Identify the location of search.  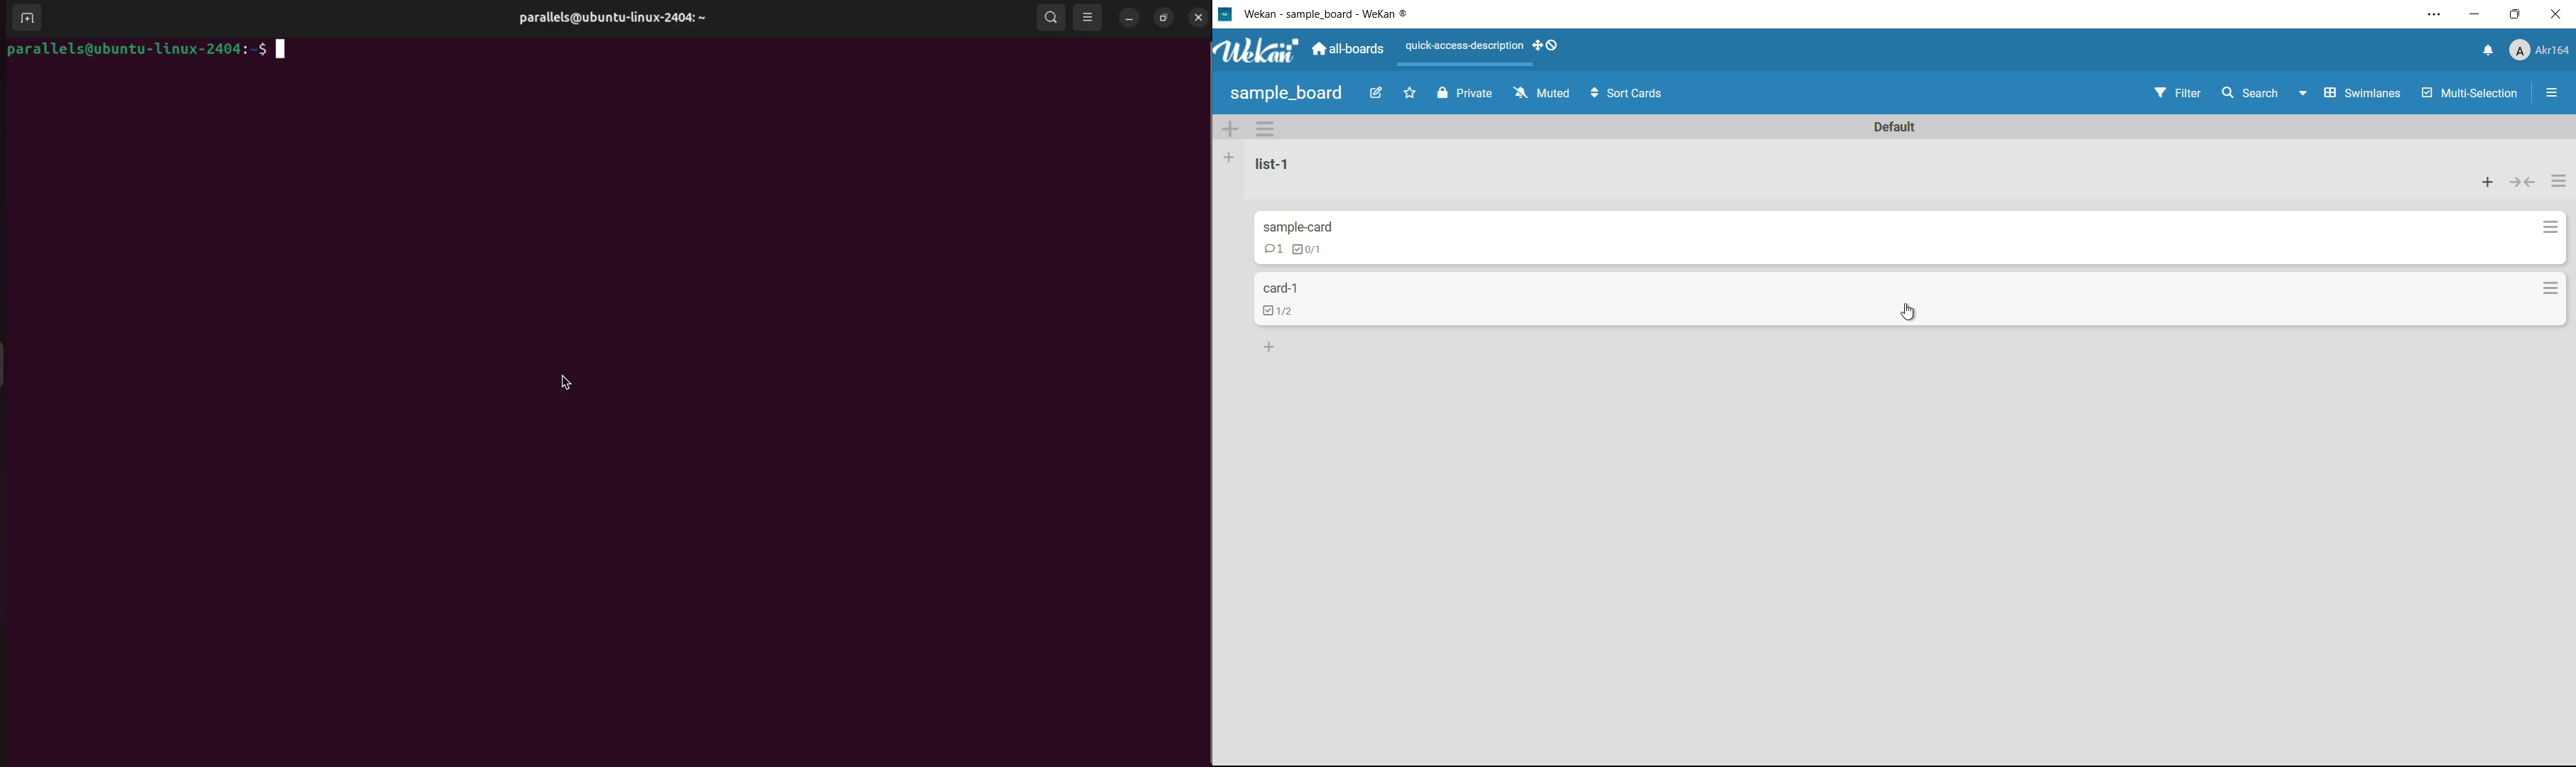
(1049, 16).